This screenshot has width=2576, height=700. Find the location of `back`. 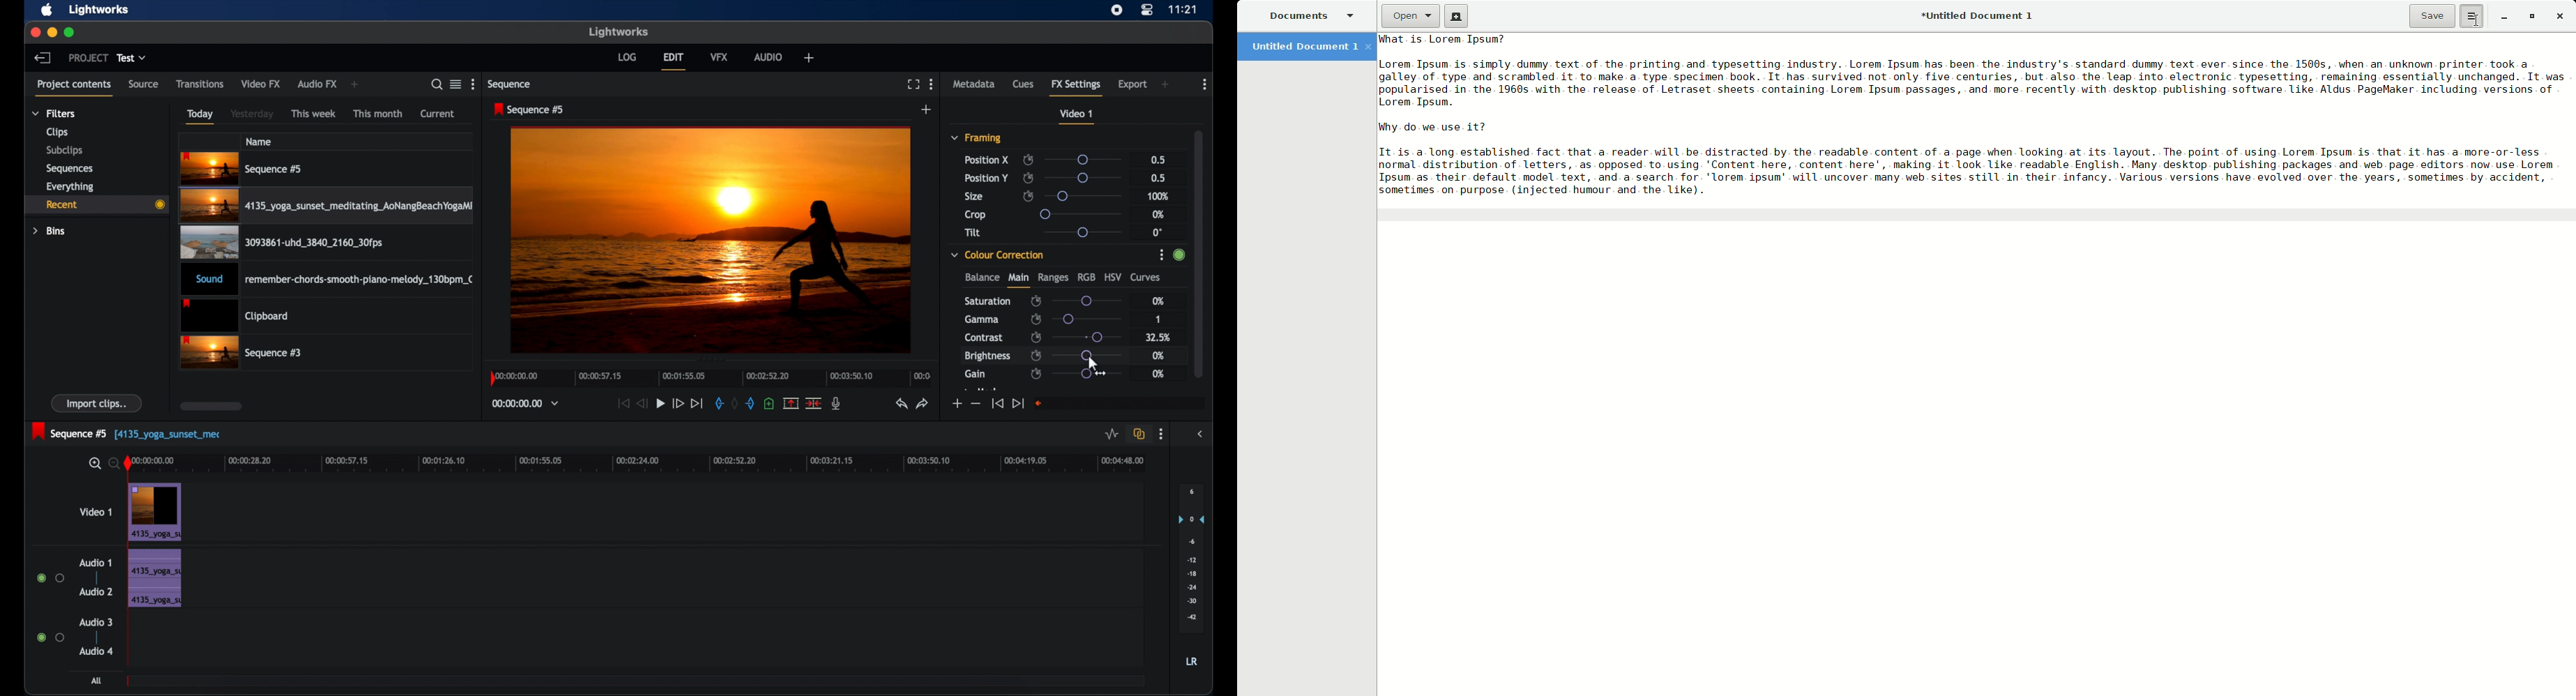

back is located at coordinates (41, 57).